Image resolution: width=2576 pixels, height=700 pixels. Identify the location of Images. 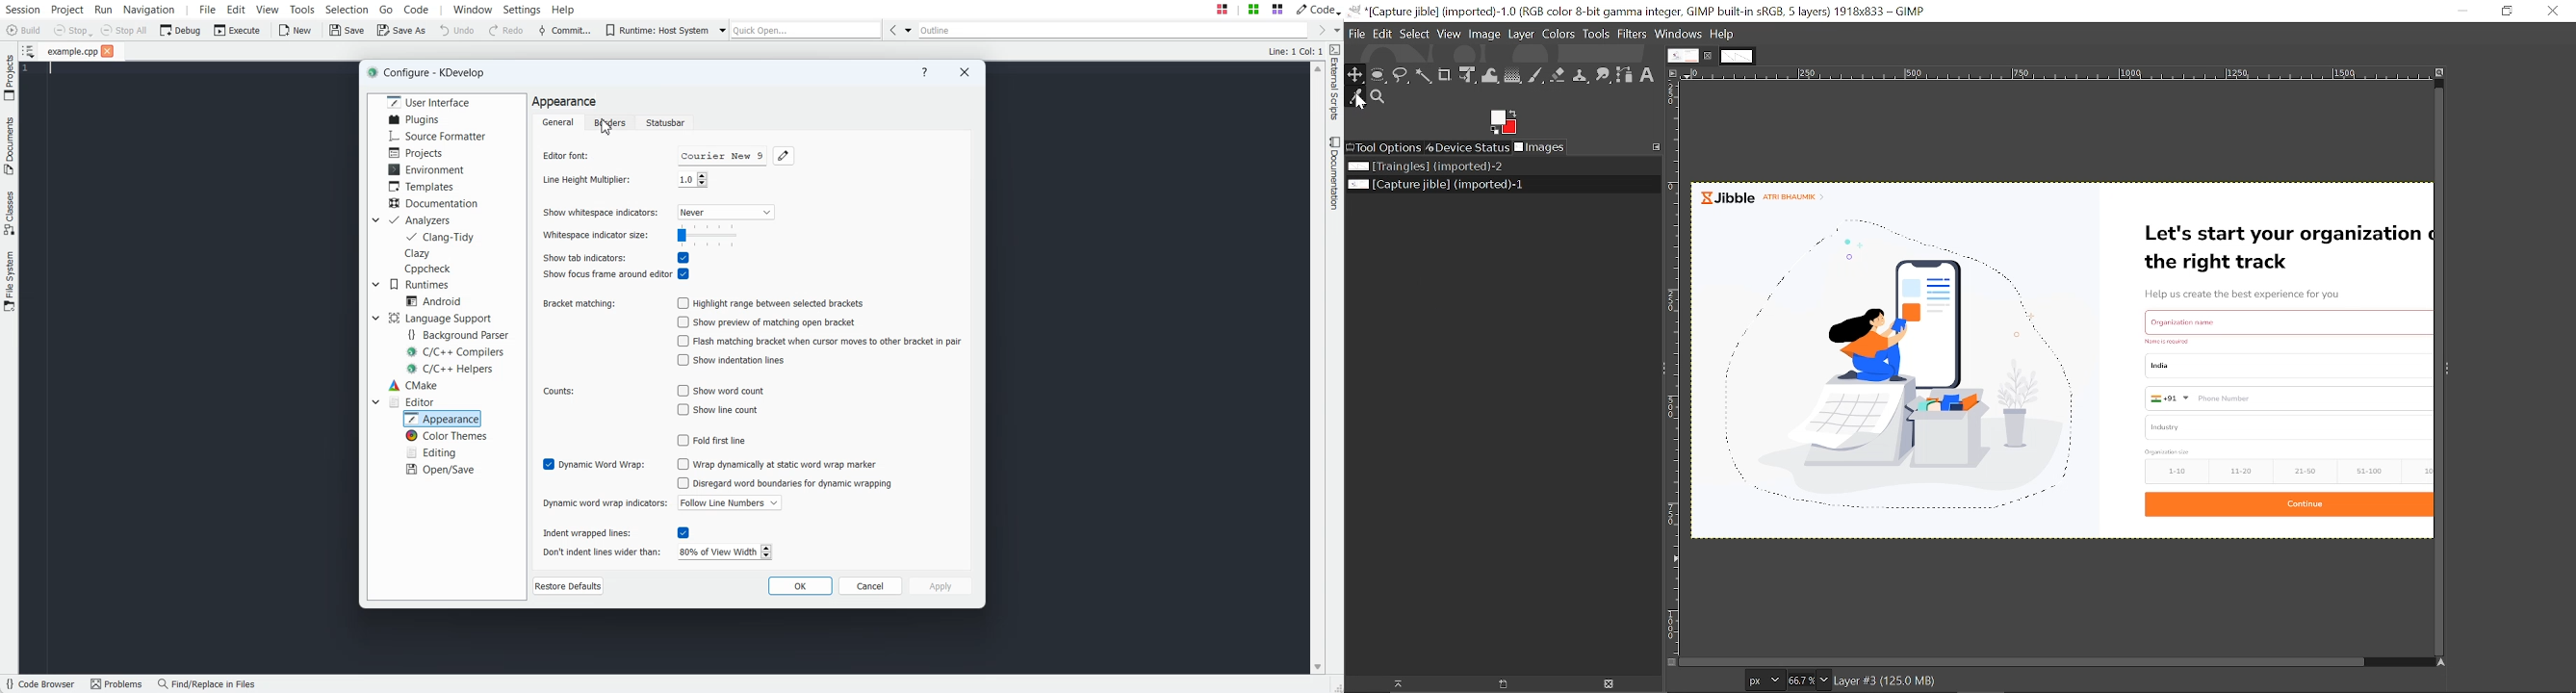
(1539, 147).